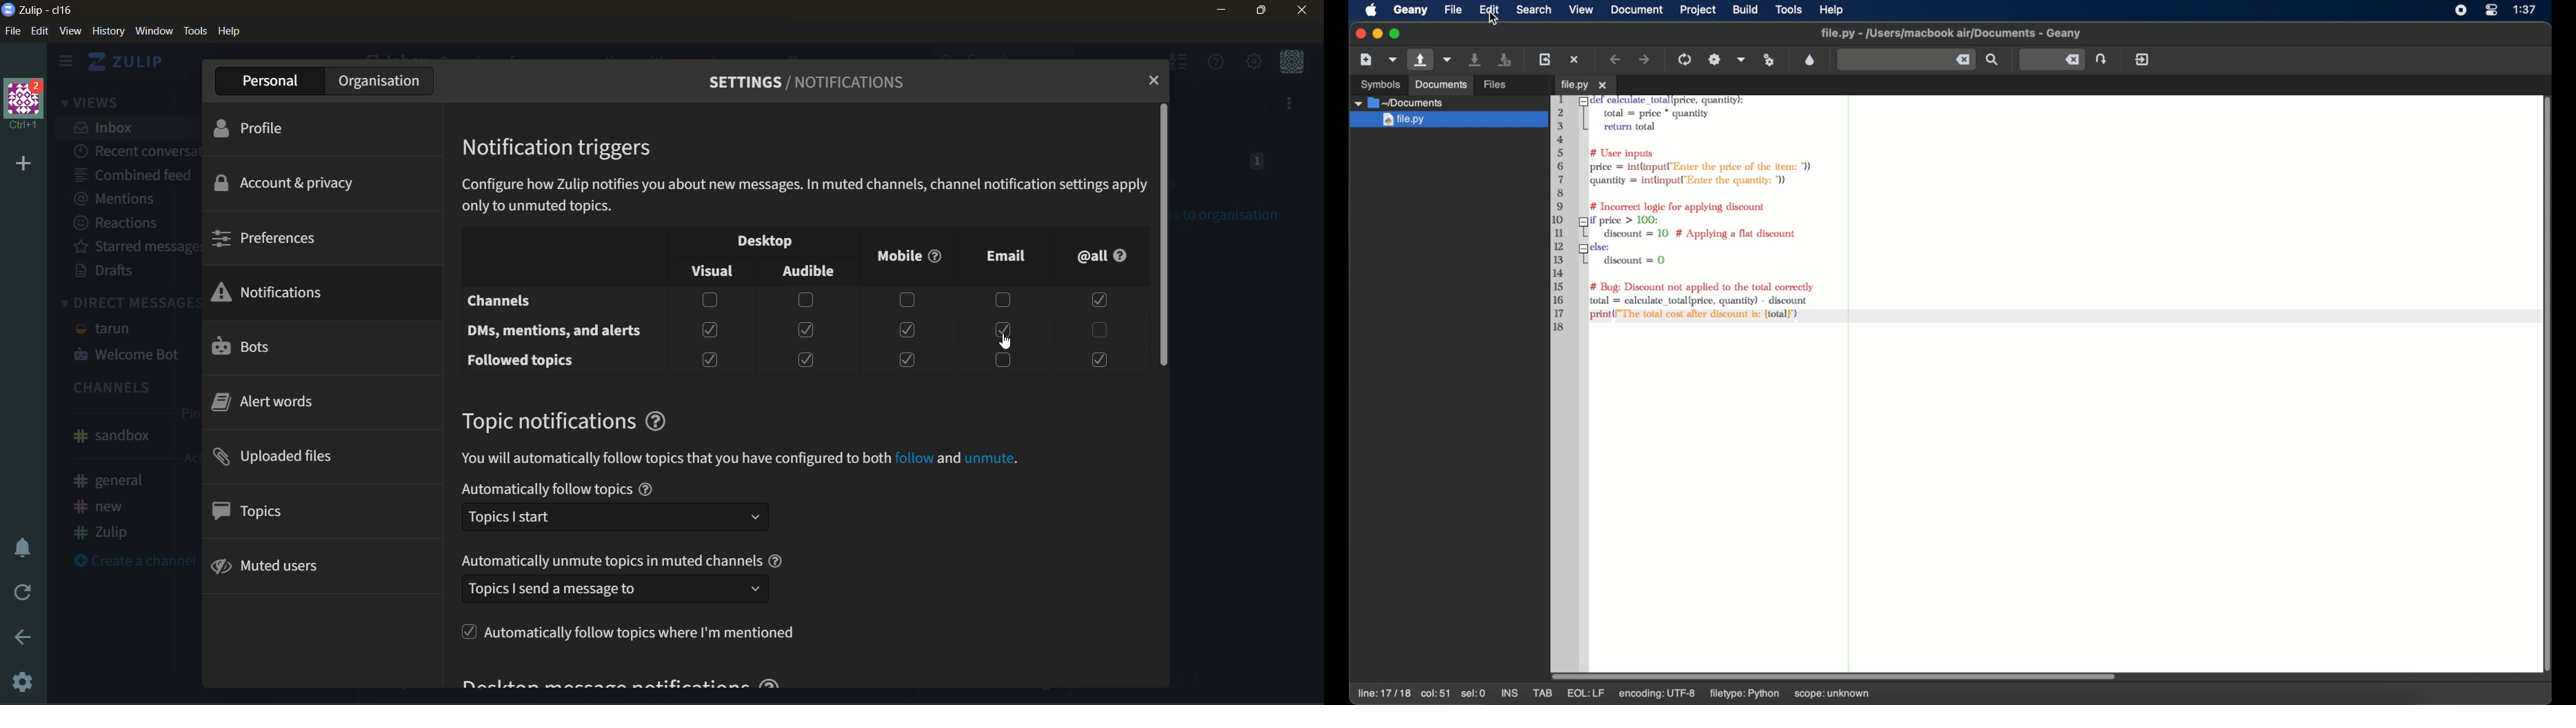 The height and width of the screenshot is (728, 2576). I want to click on home view, so click(130, 61).